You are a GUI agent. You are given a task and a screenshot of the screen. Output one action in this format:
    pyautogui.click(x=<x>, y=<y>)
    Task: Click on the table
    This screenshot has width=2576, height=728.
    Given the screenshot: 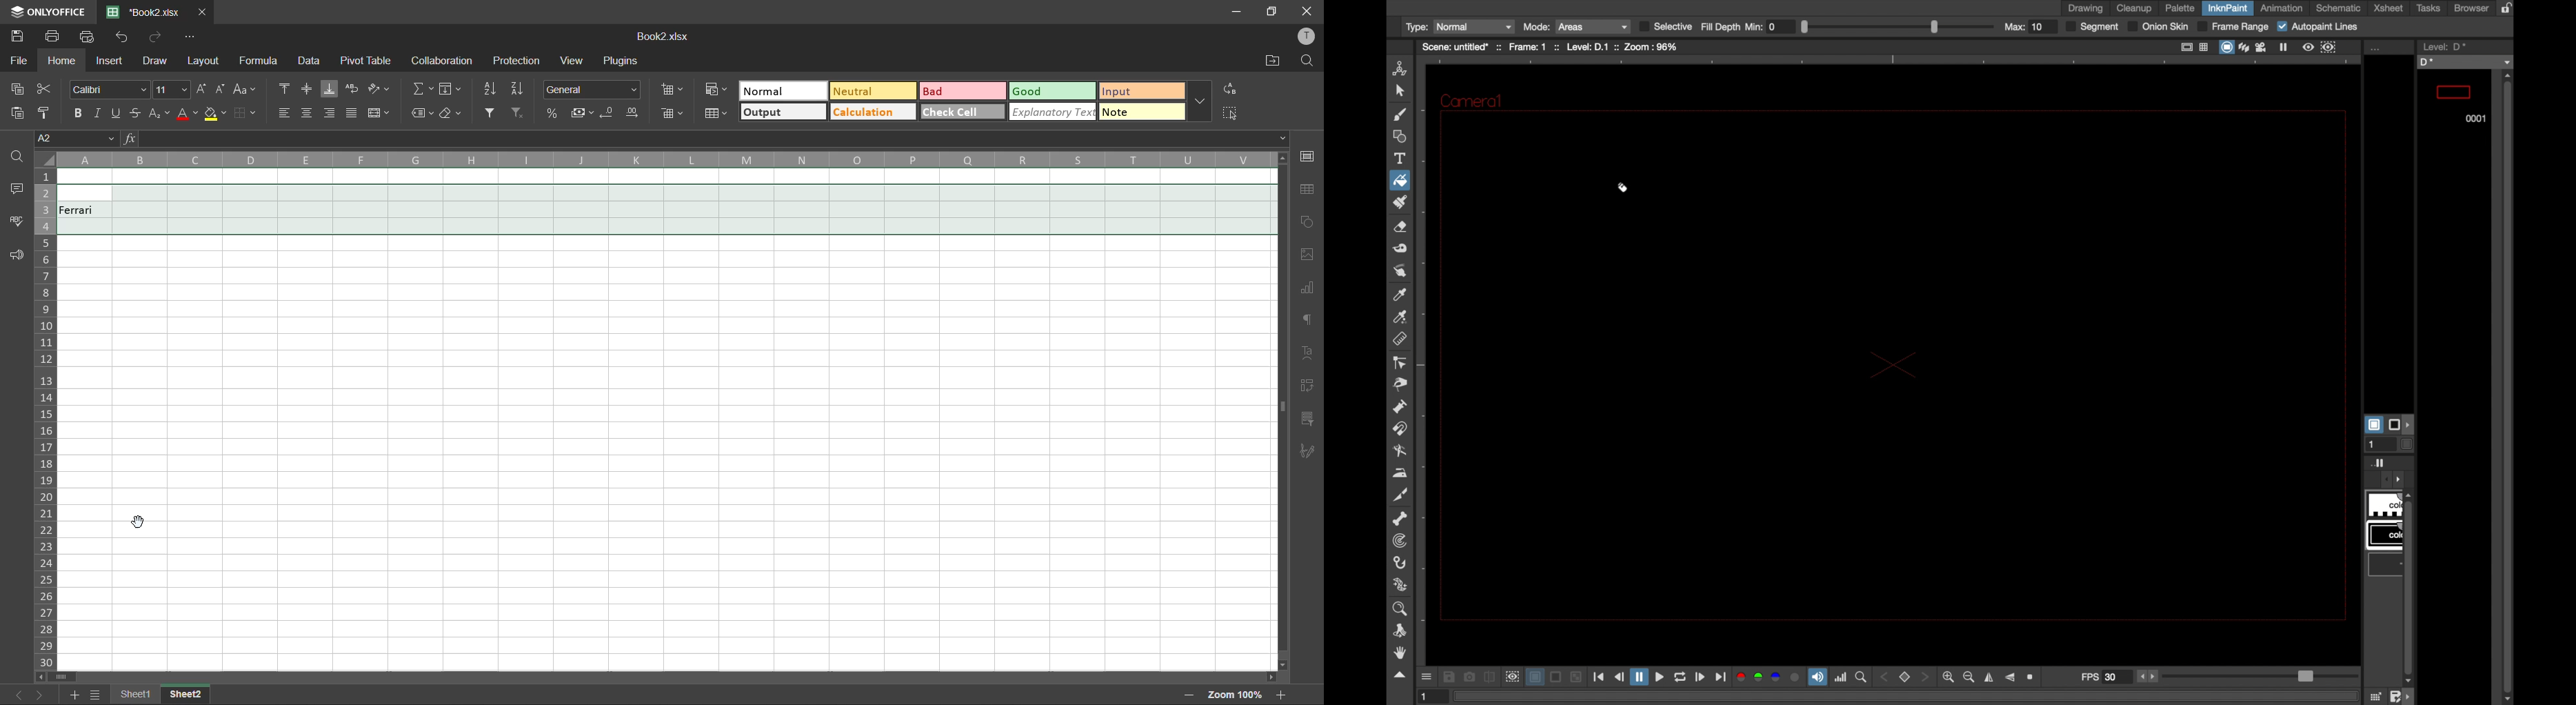 What is the action you would take?
    pyautogui.click(x=2205, y=46)
    